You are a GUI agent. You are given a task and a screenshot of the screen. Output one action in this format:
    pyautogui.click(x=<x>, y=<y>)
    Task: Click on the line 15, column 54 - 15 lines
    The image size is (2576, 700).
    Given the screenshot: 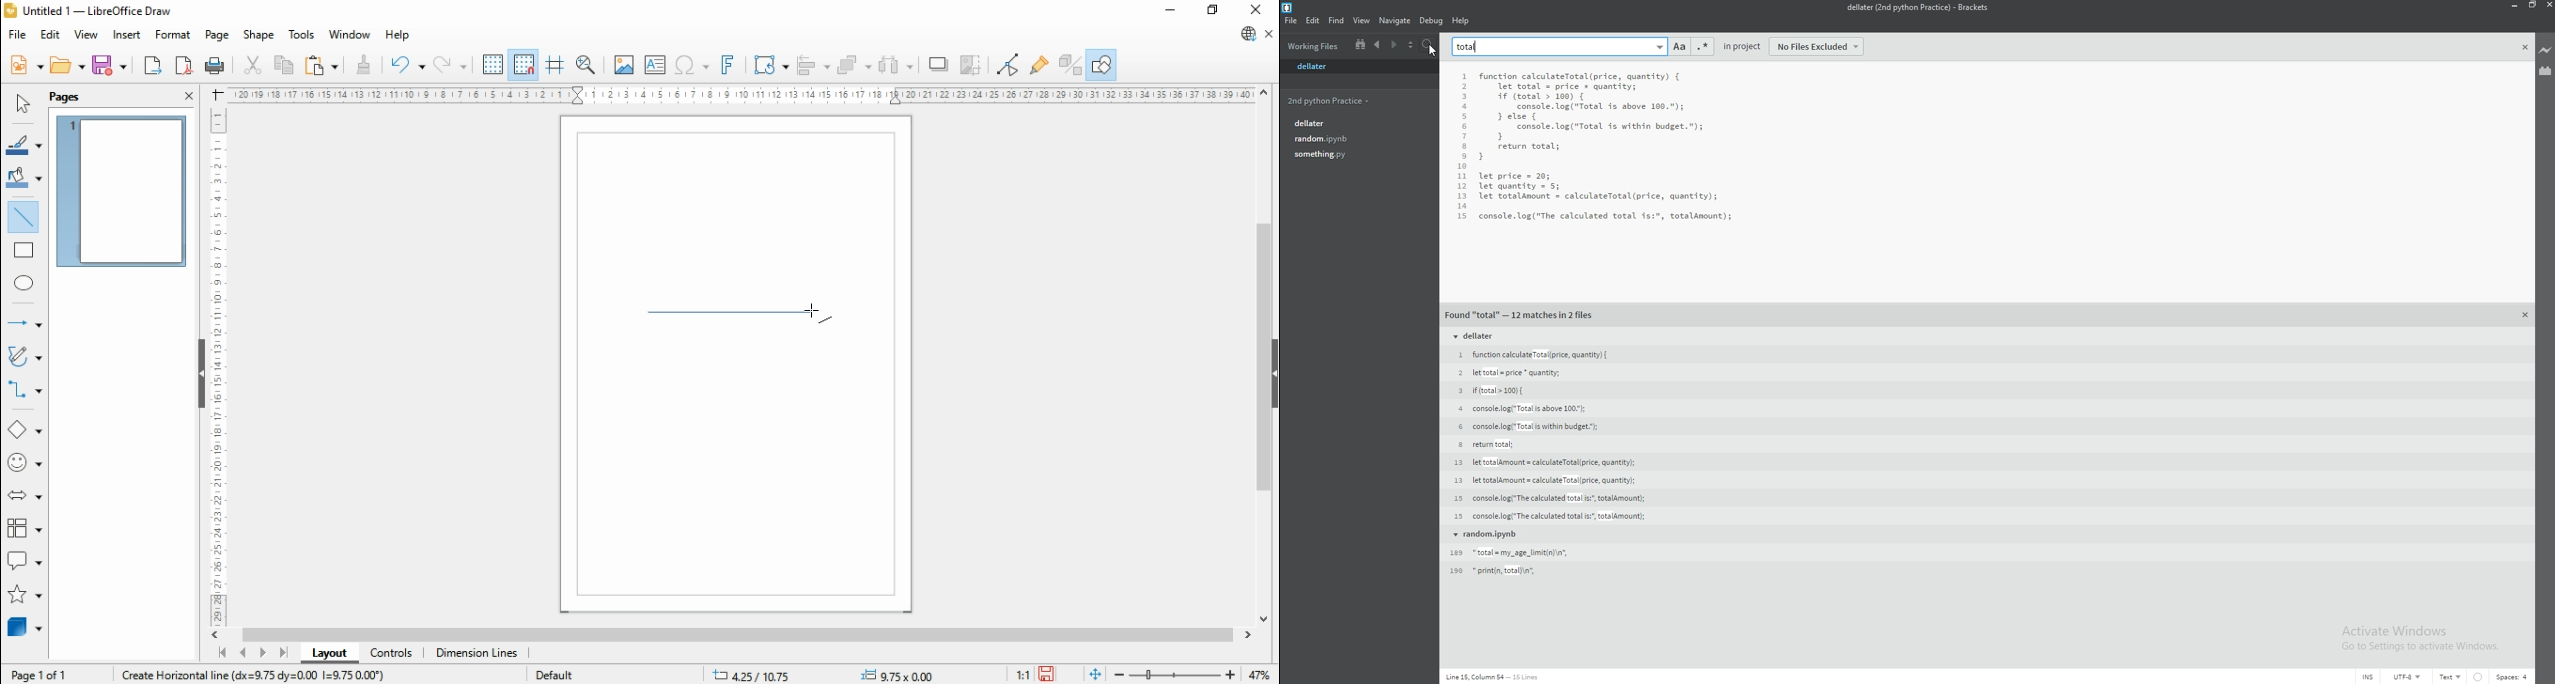 What is the action you would take?
    pyautogui.click(x=1494, y=677)
    